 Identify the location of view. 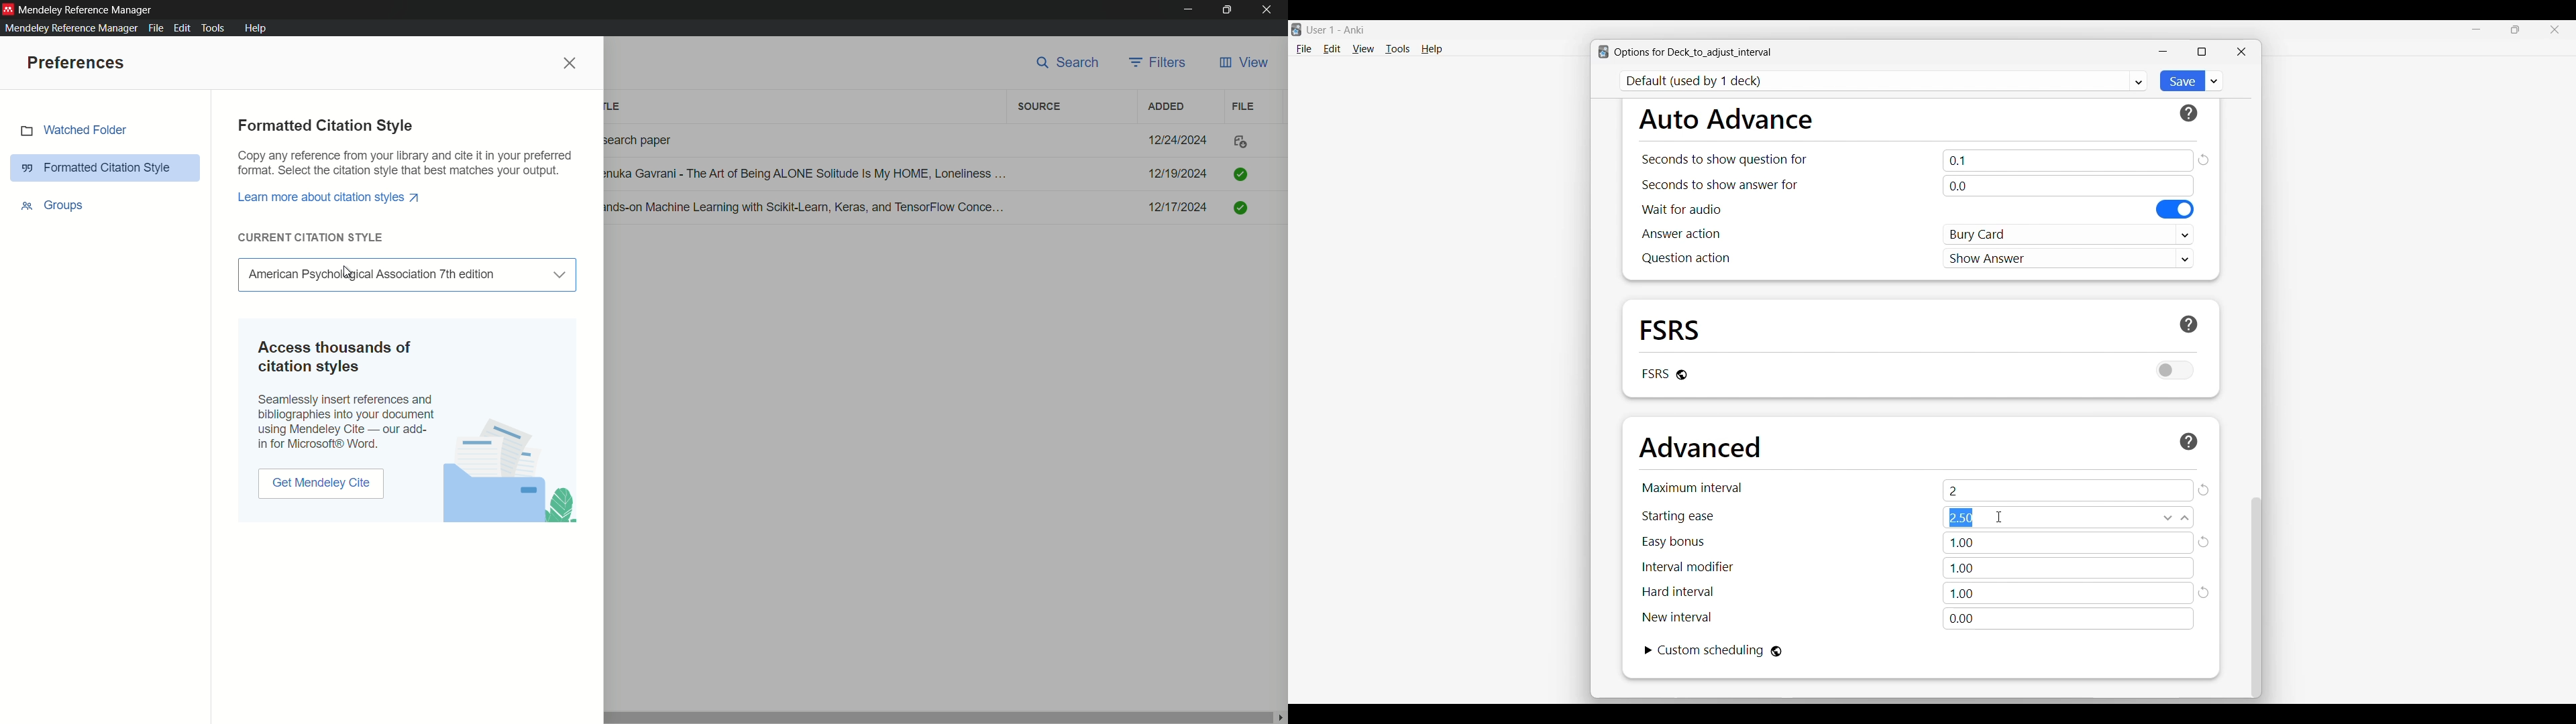
(1243, 63).